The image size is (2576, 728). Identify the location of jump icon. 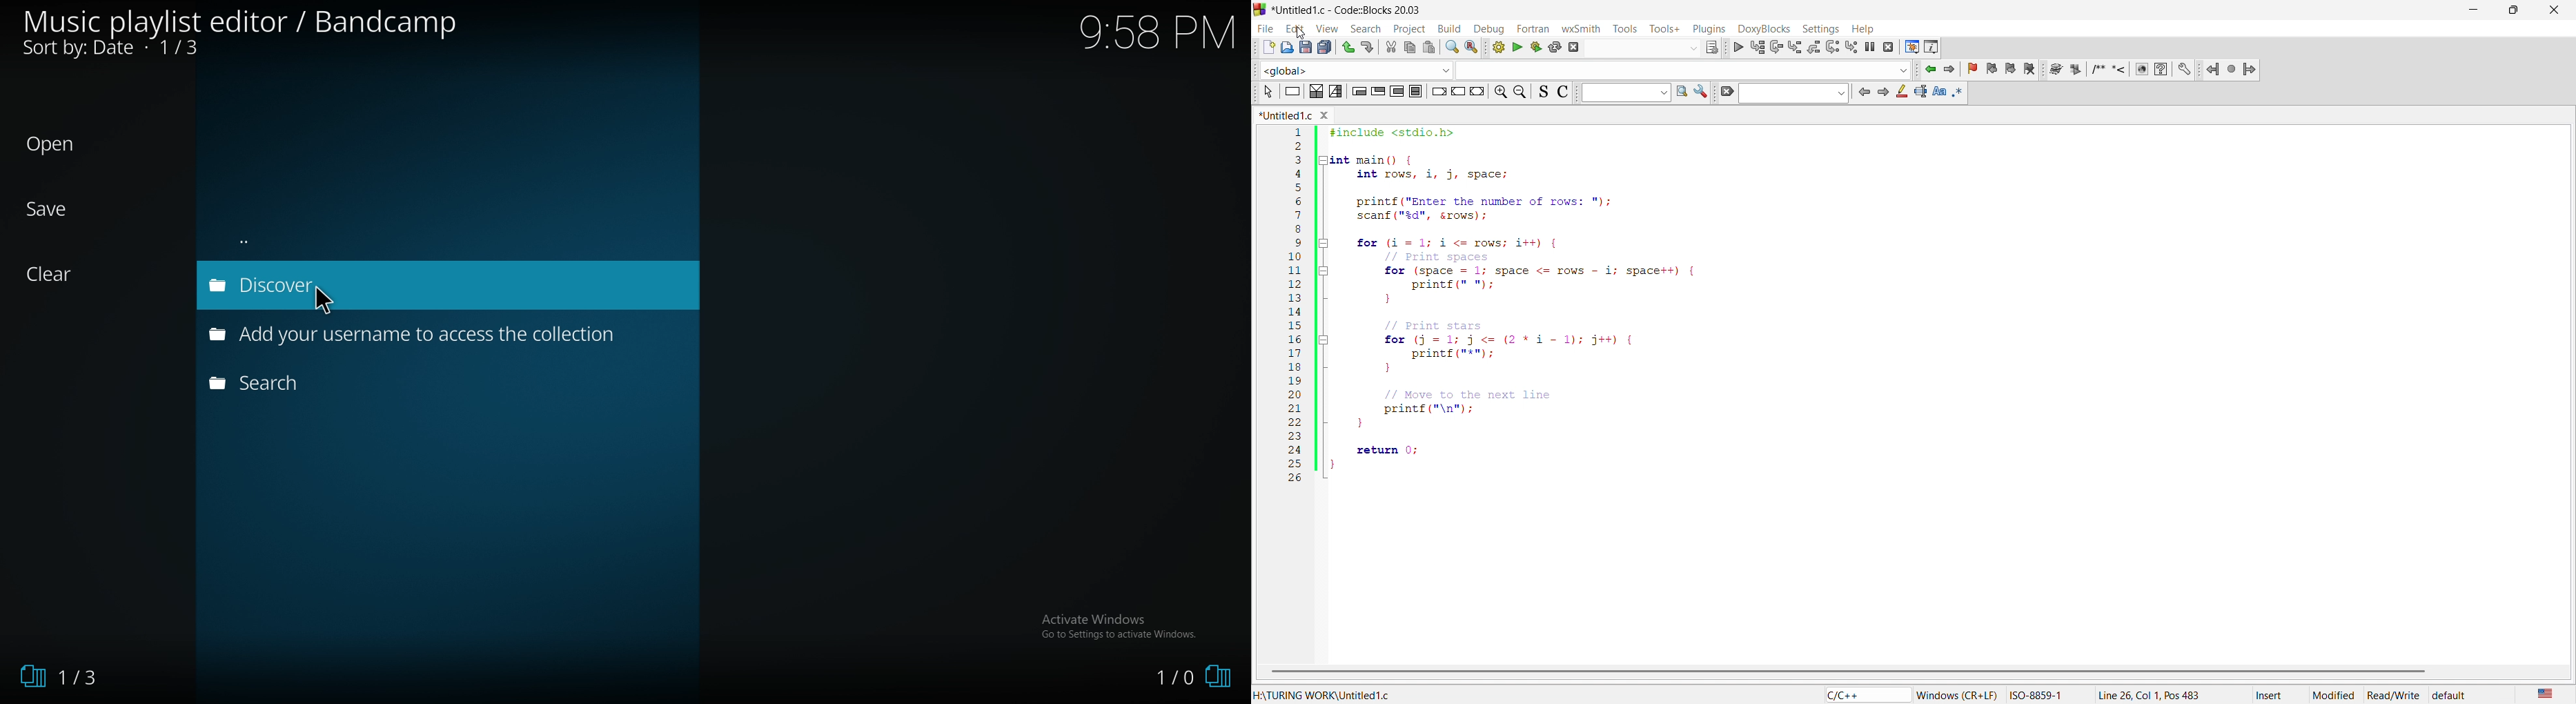
(2228, 69).